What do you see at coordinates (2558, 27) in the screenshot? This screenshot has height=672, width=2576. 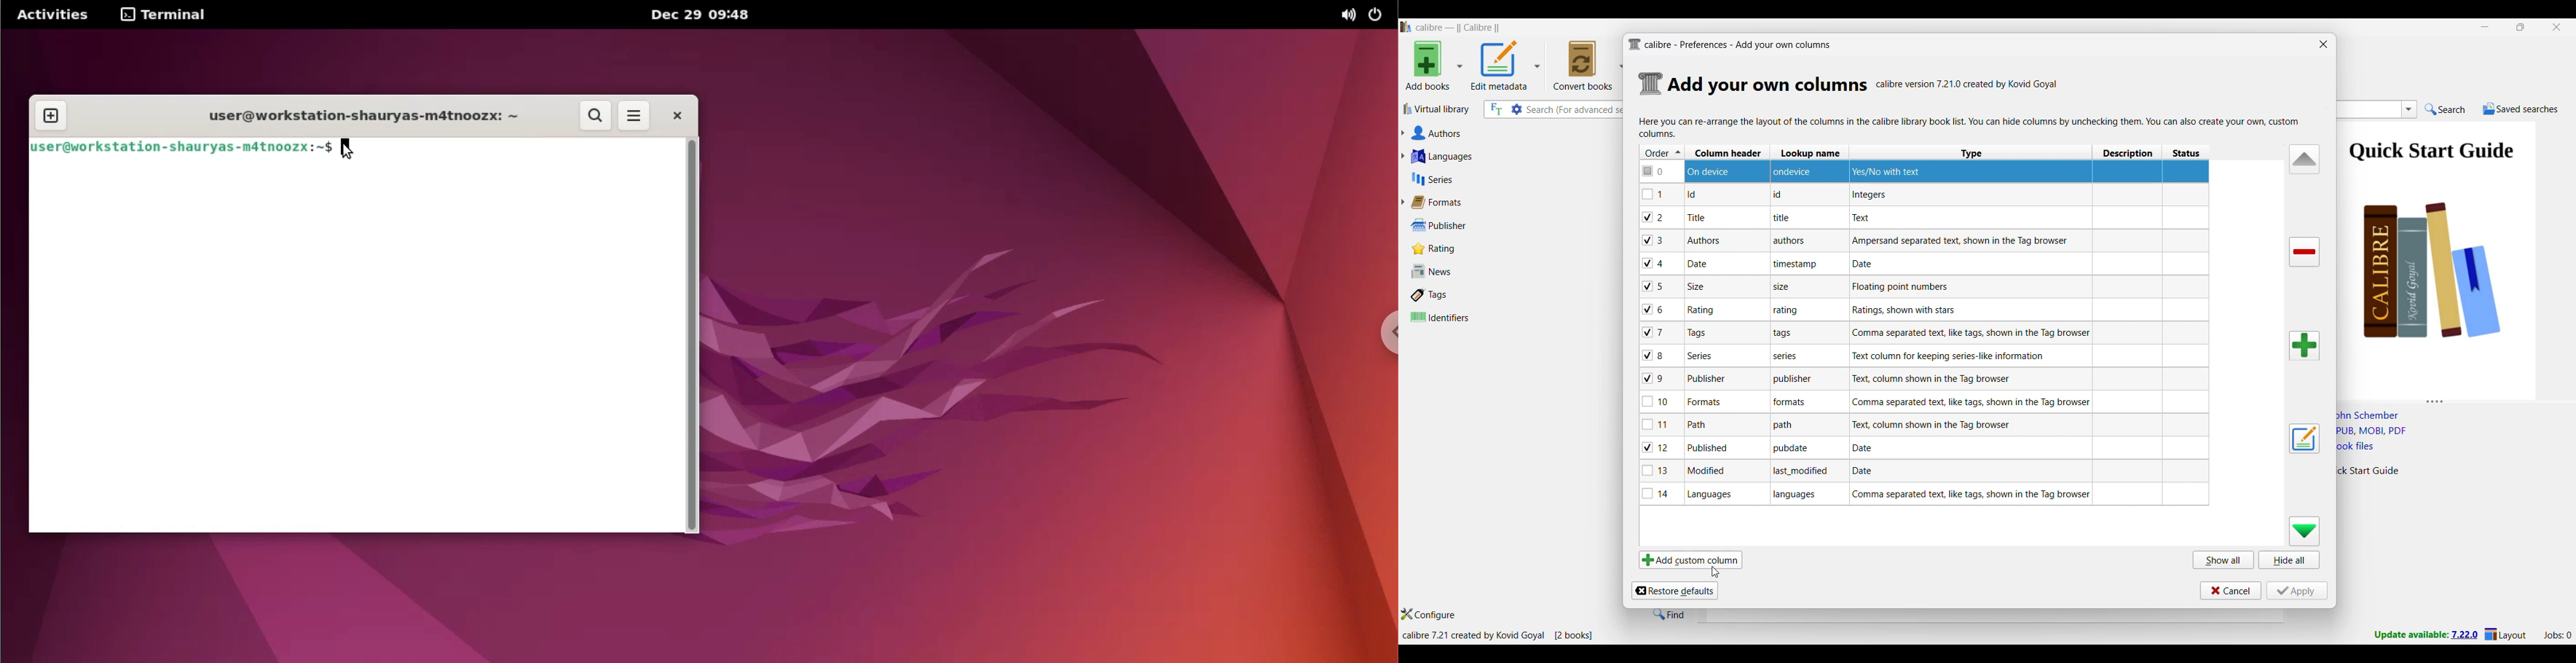 I see `Close interface` at bounding box center [2558, 27].